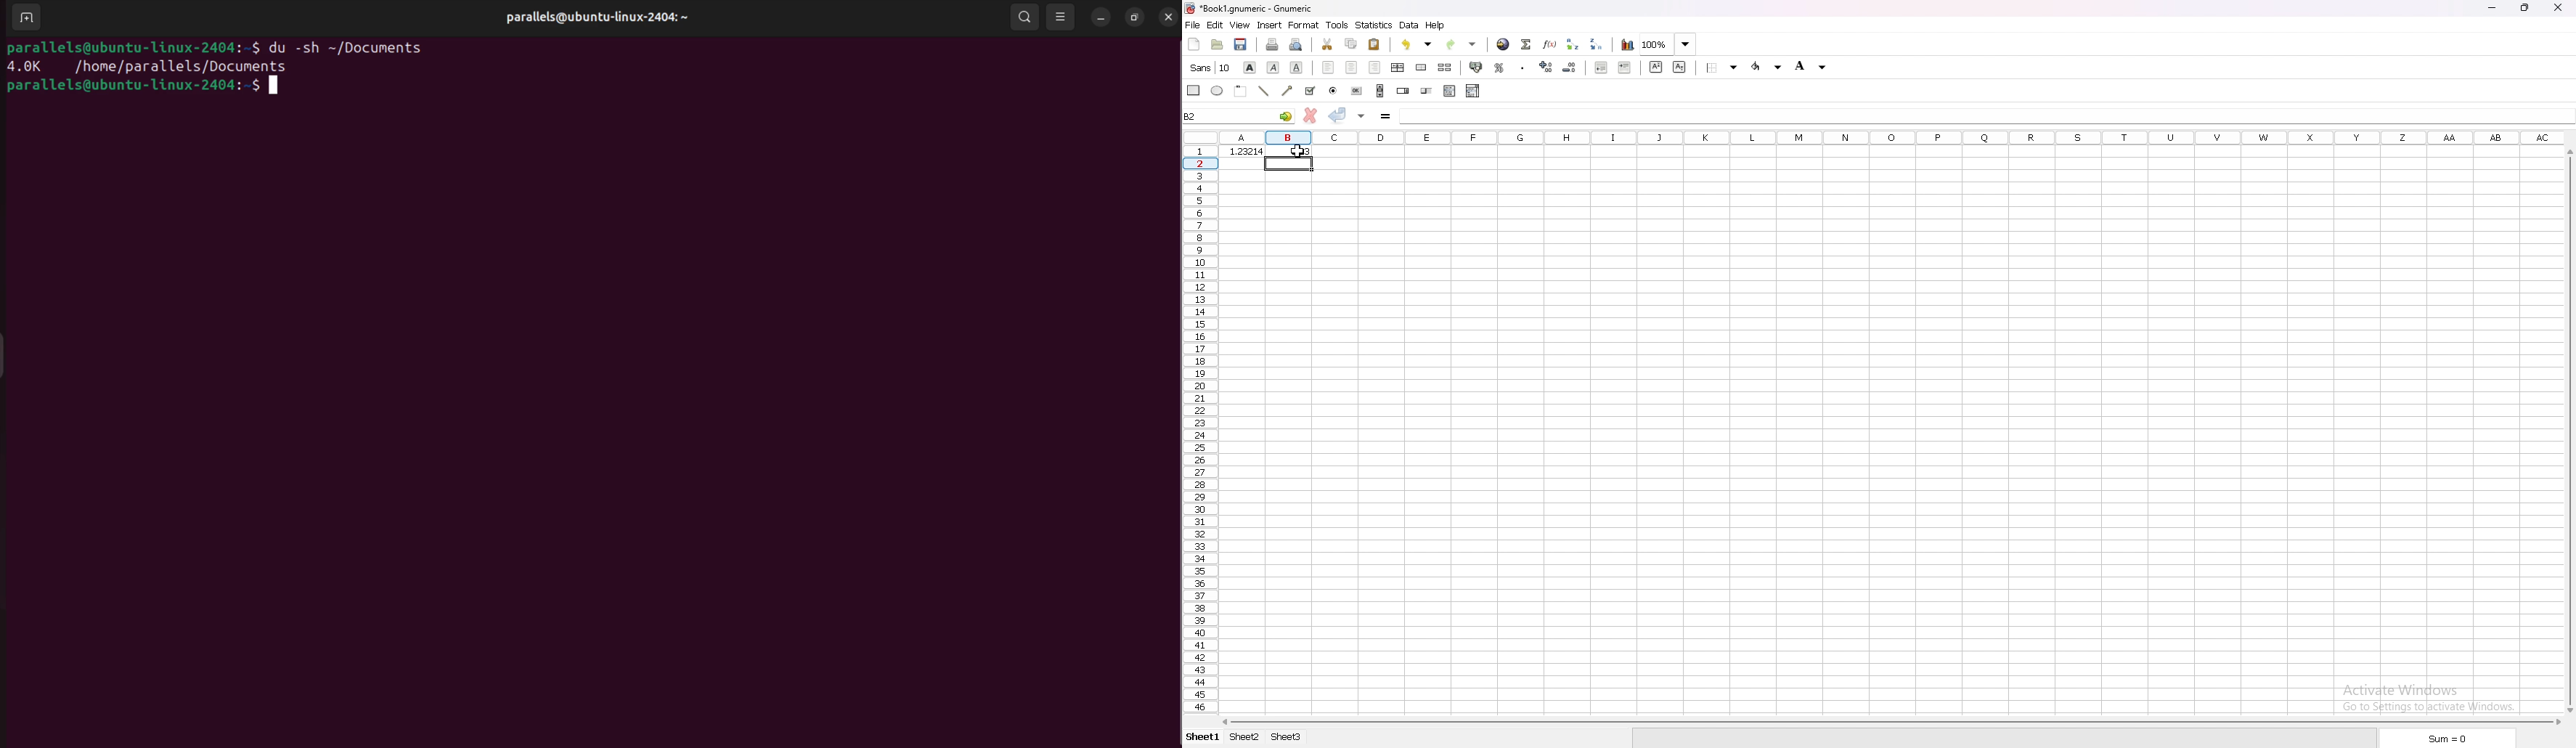  What do you see at coordinates (1472, 90) in the screenshot?
I see `combo box` at bounding box center [1472, 90].